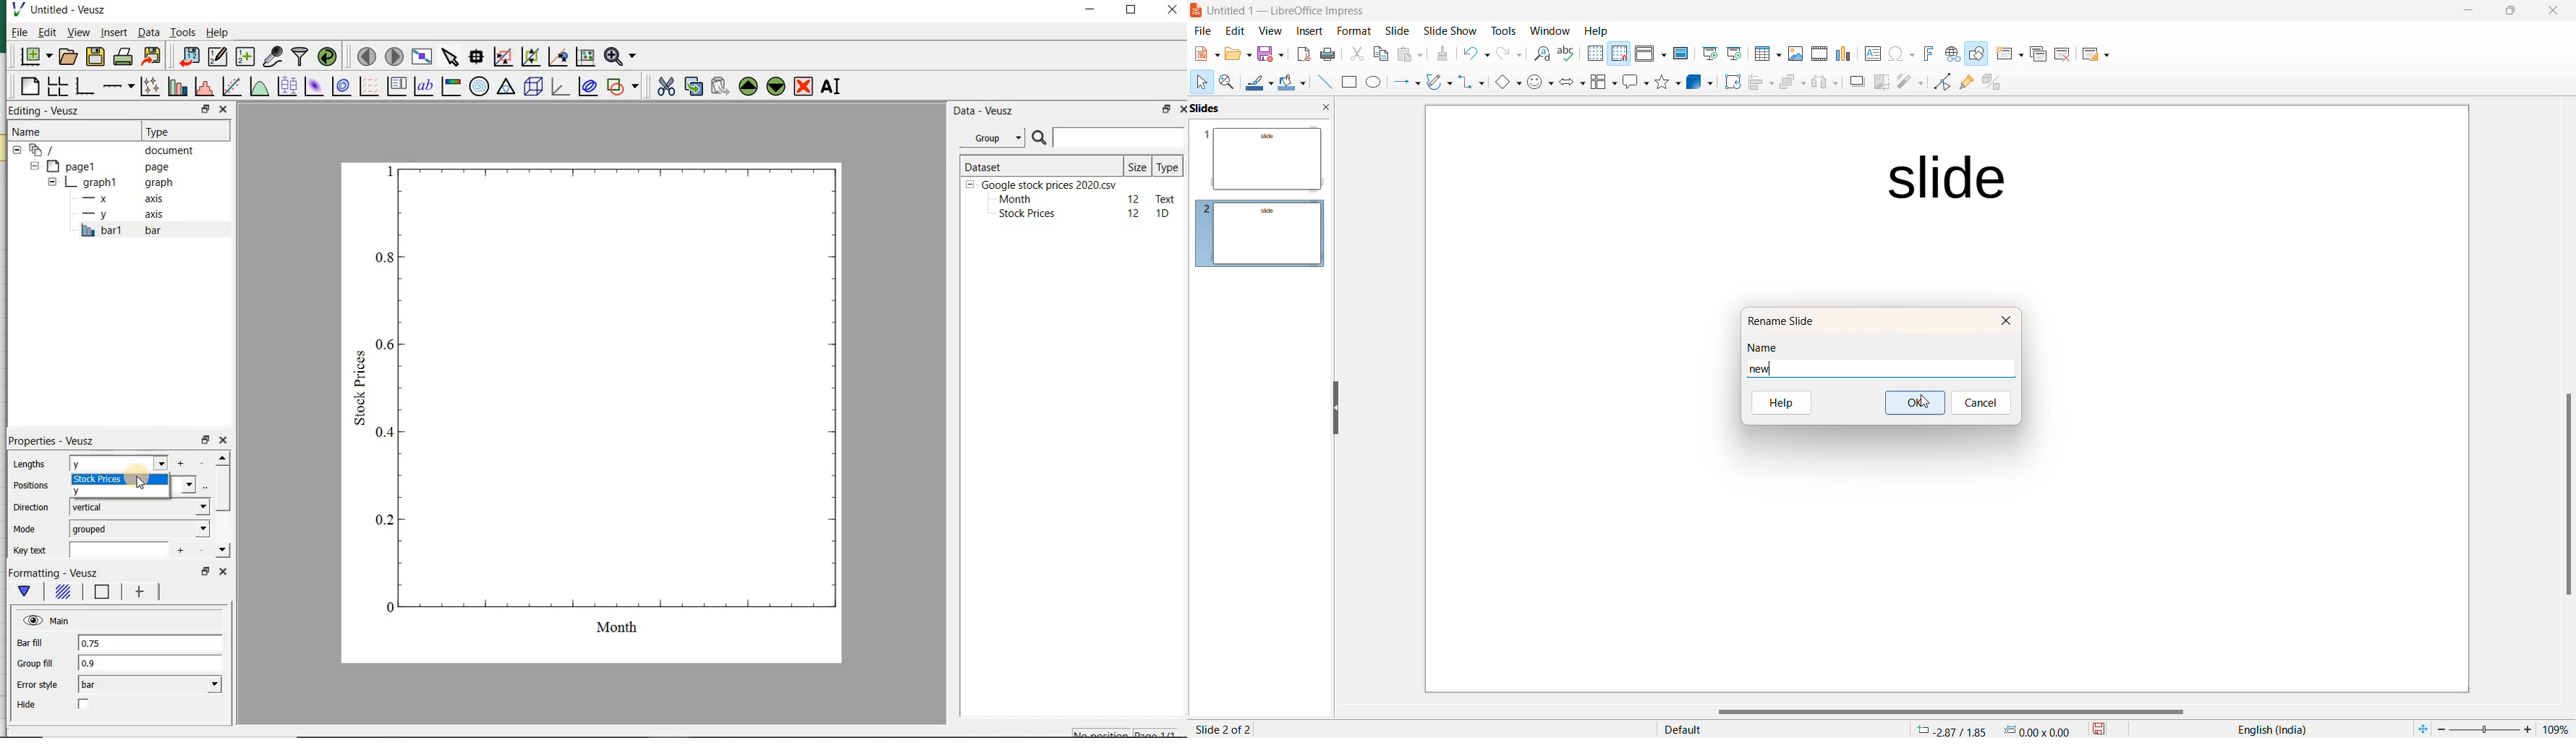 Image resolution: width=2576 pixels, height=756 pixels. What do you see at coordinates (529, 55) in the screenshot?
I see `click to zoom out of graph axes` at bounding box center [529, 55].